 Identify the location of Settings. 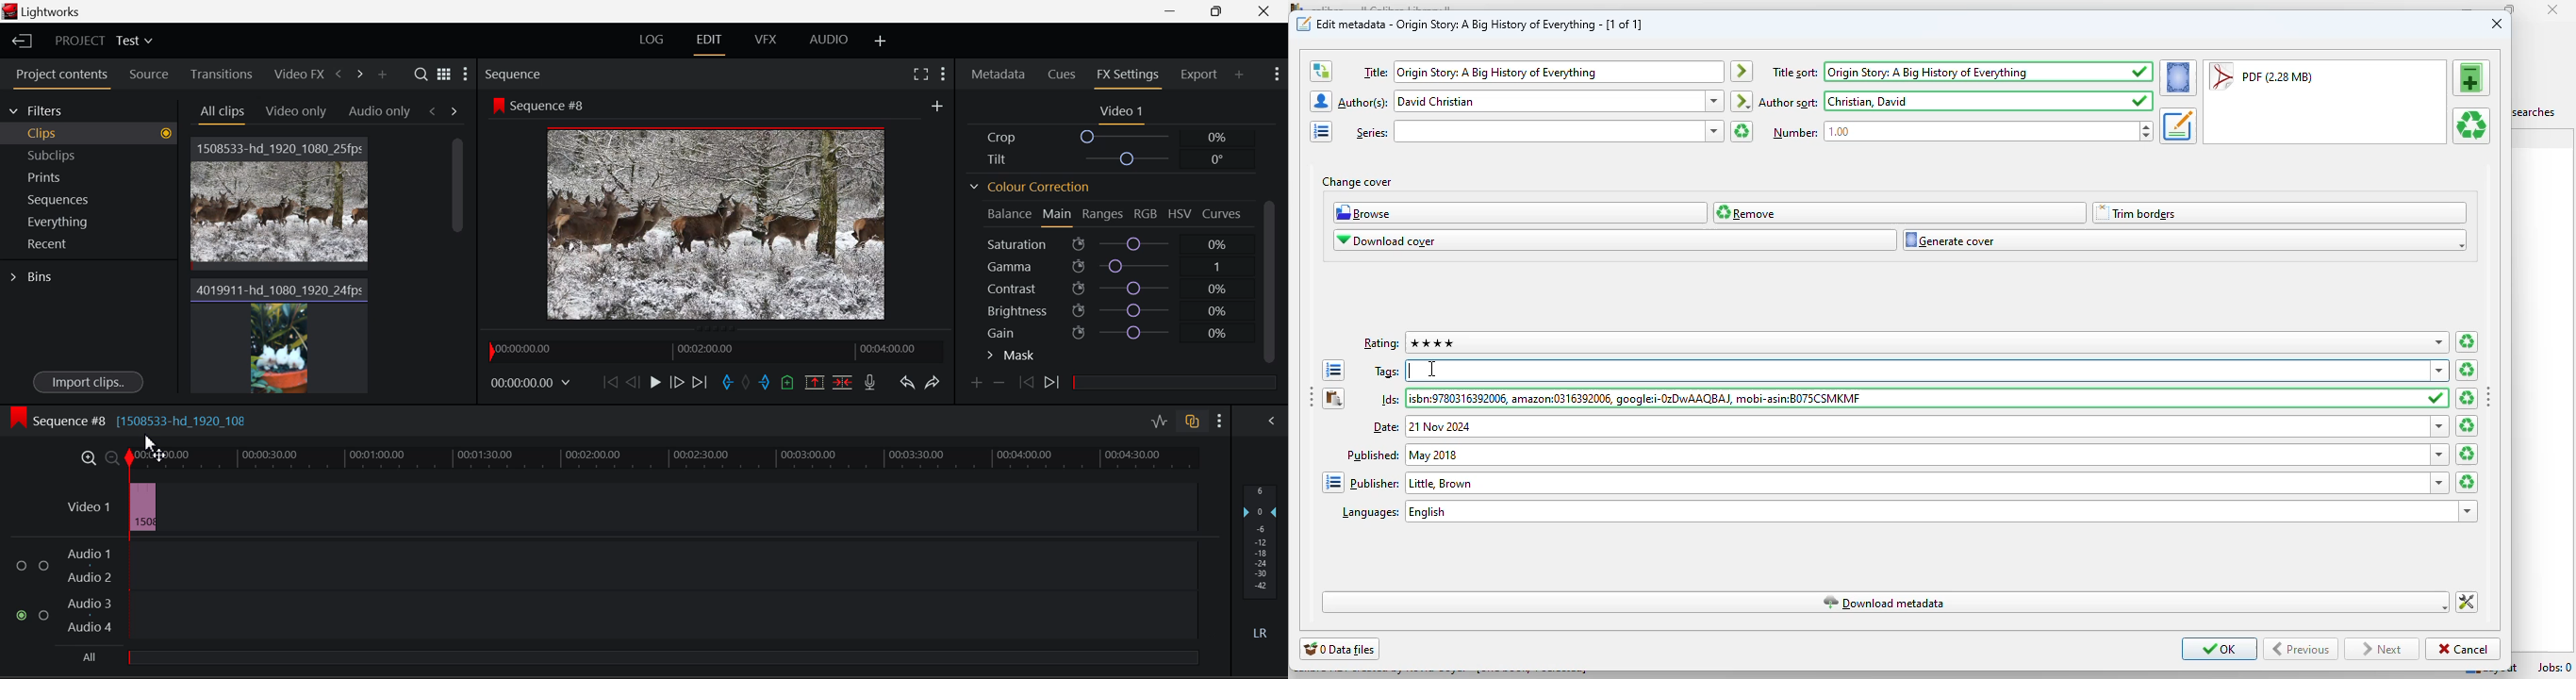
(468, 74).